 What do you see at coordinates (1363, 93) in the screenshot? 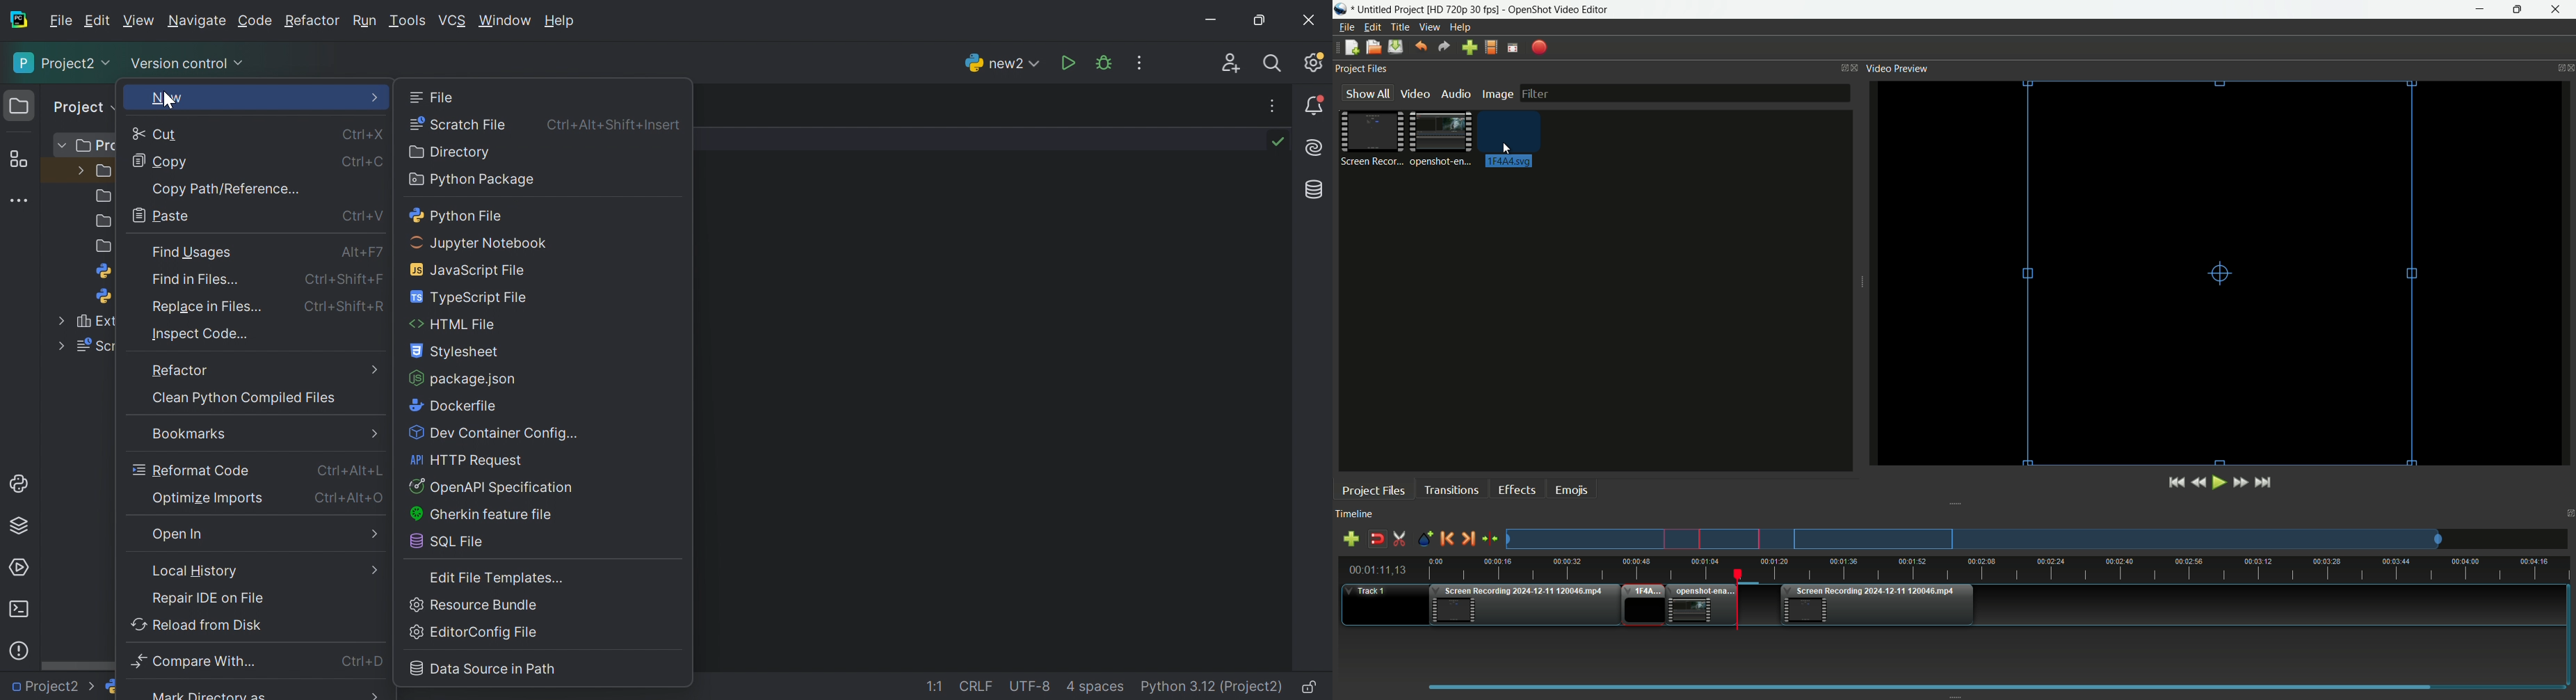
I see `Show all` at bounding box center [1363, 93].